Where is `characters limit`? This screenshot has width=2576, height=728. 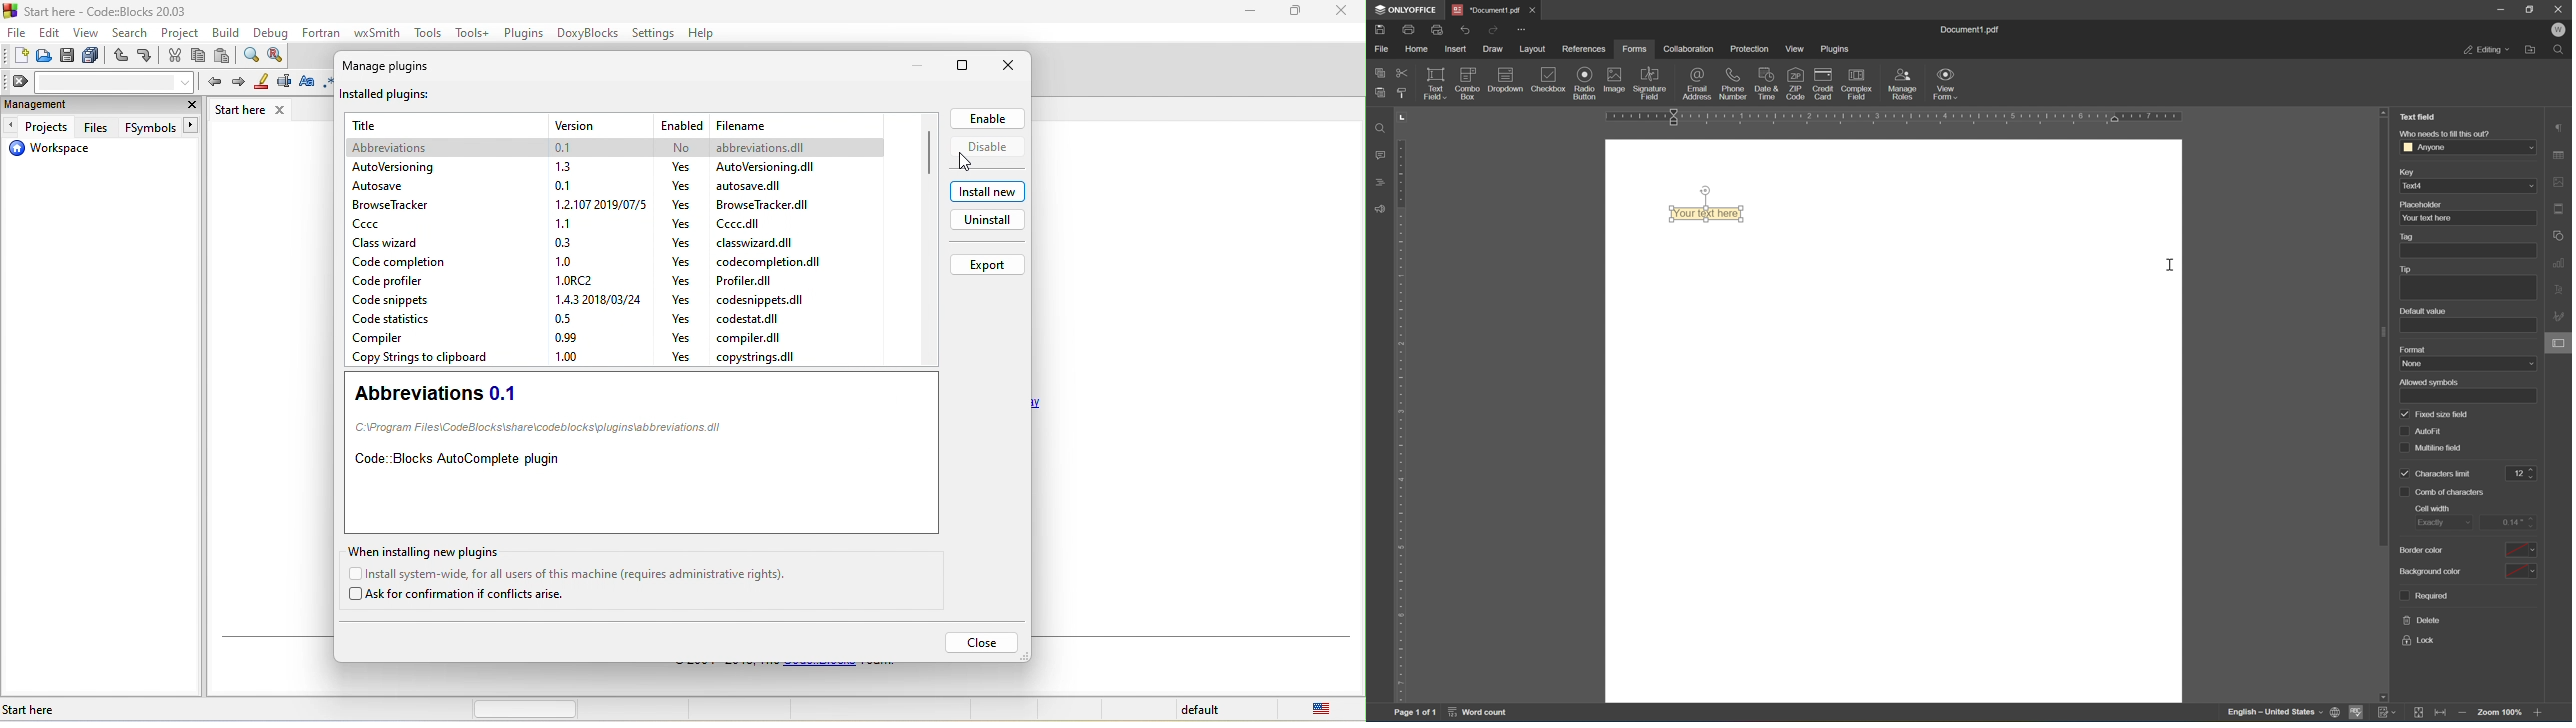 characters limit is located at coordinates (2445, 474).